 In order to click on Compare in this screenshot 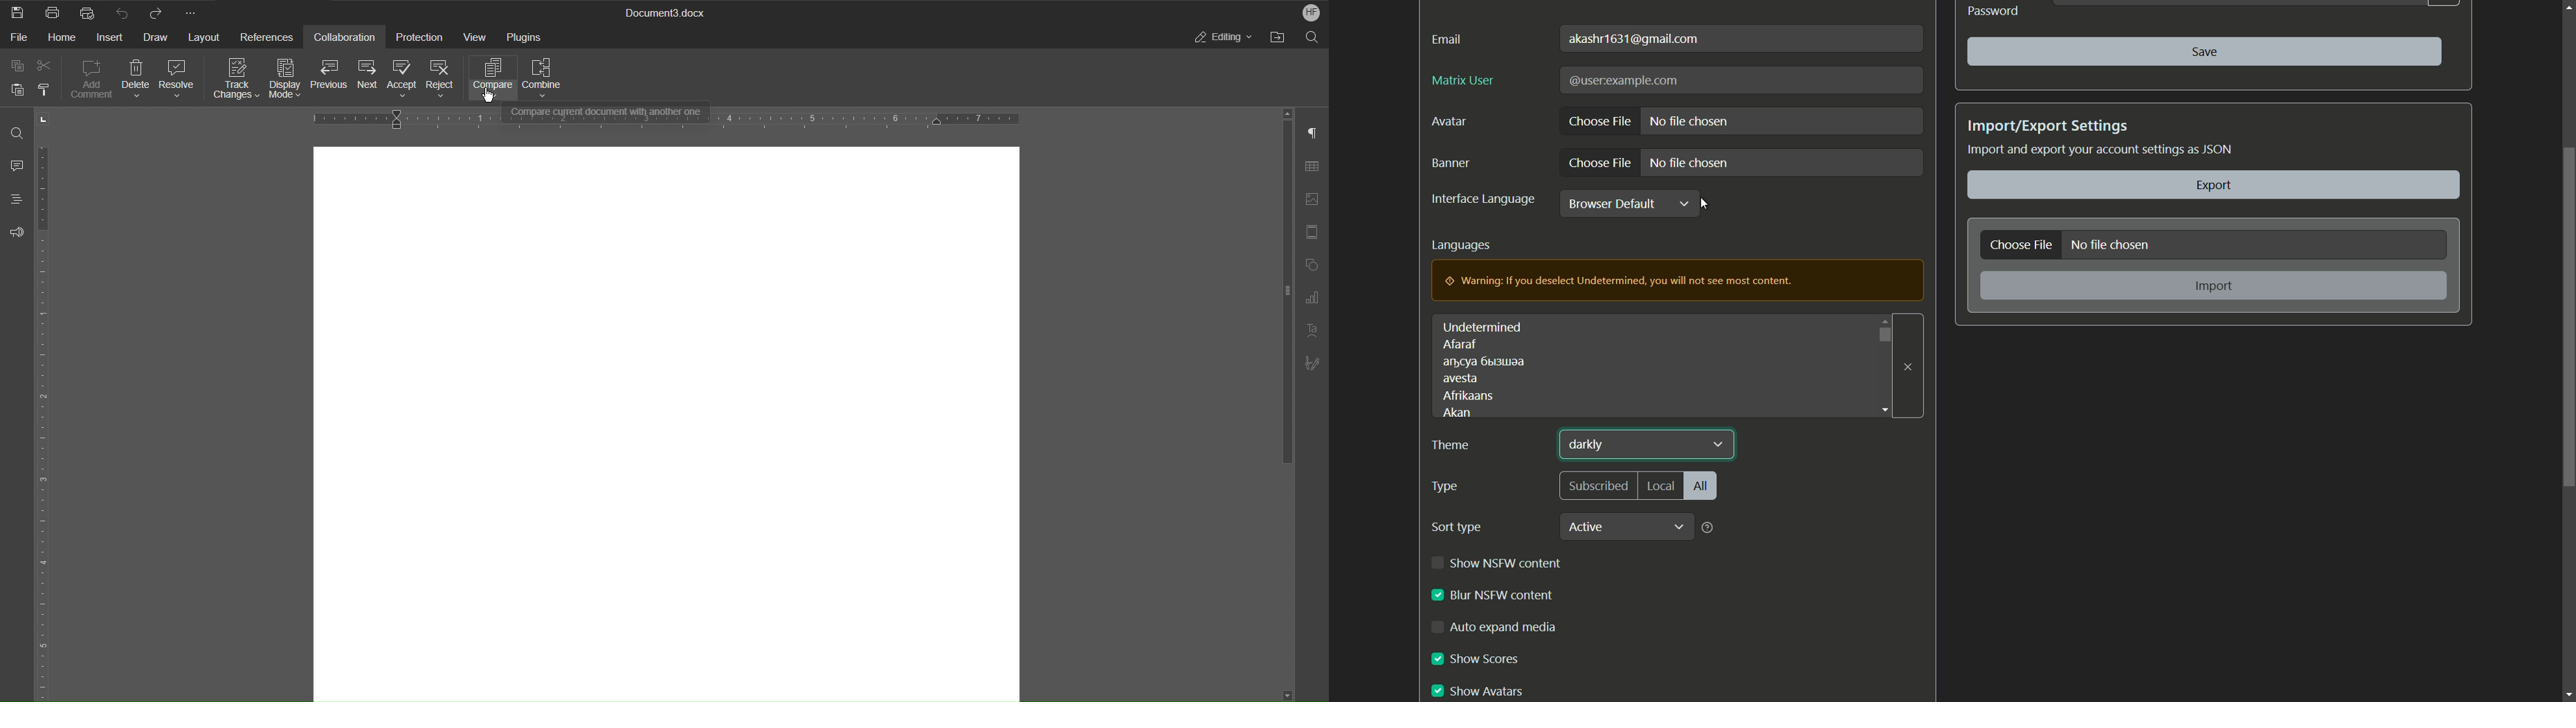, I will do `click(491, 77)`.